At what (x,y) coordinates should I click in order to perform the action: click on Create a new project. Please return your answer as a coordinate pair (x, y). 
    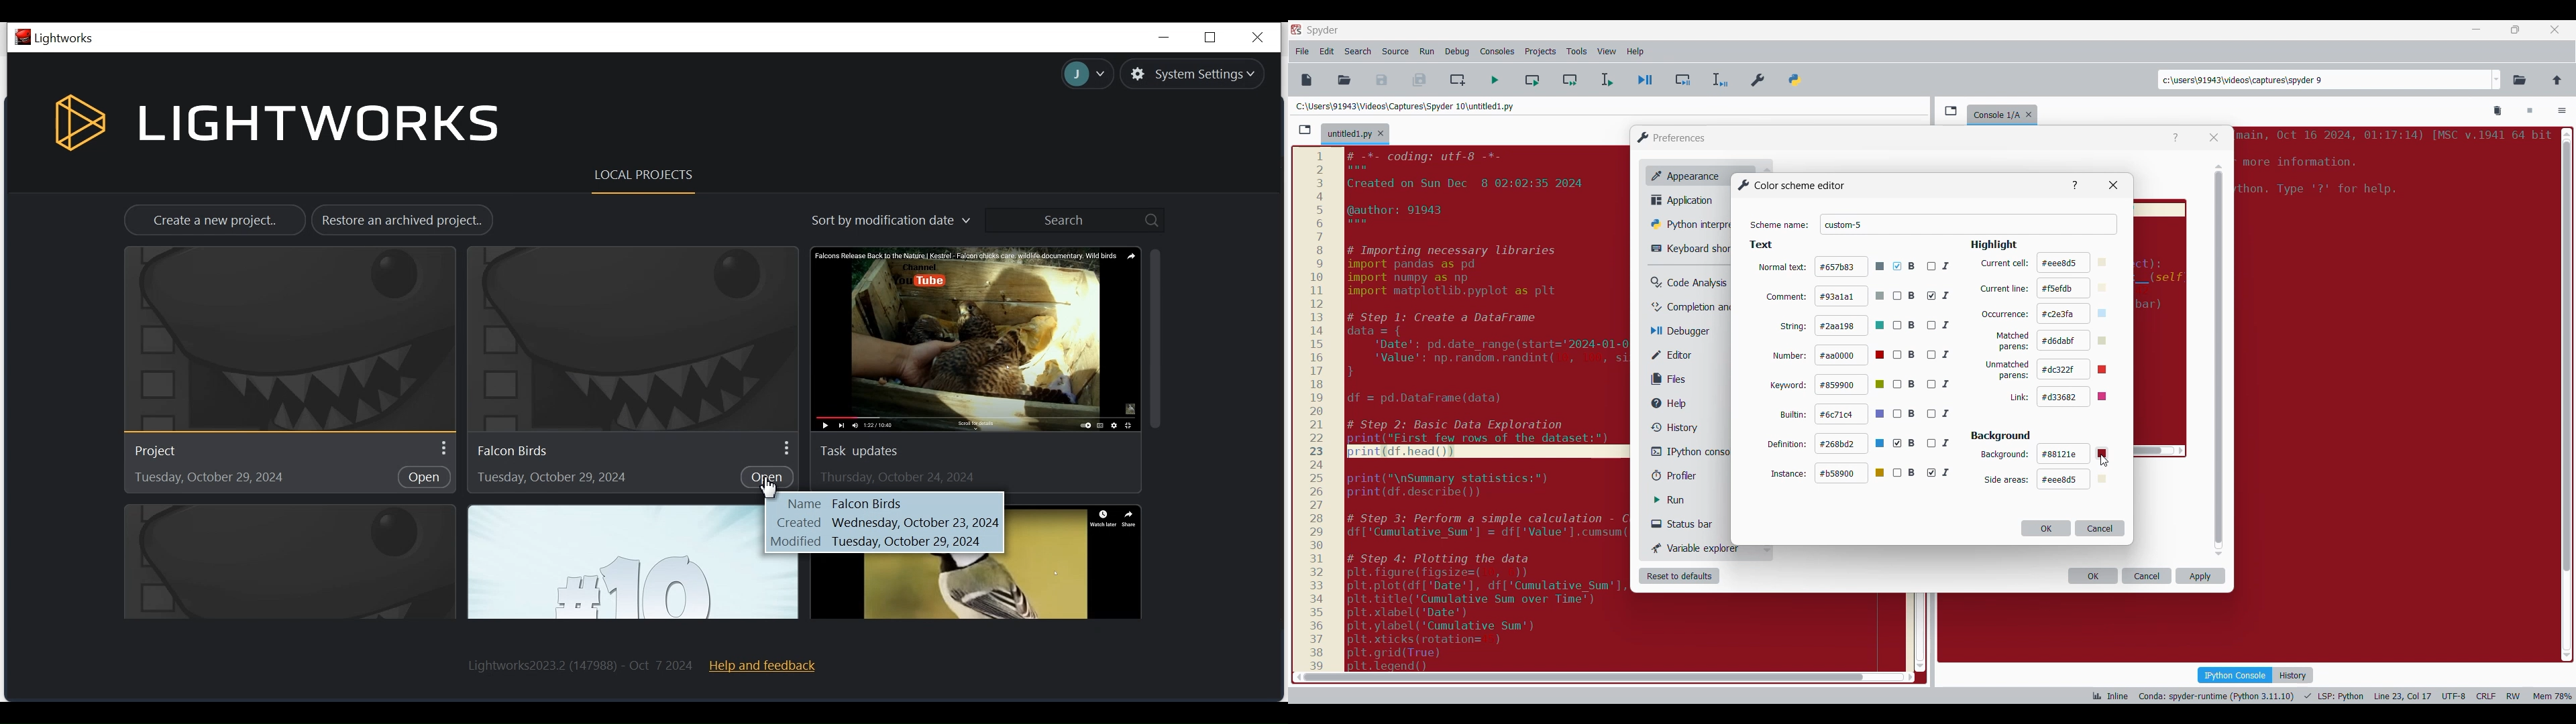
    Looking at the image, I should click on (215, 220).